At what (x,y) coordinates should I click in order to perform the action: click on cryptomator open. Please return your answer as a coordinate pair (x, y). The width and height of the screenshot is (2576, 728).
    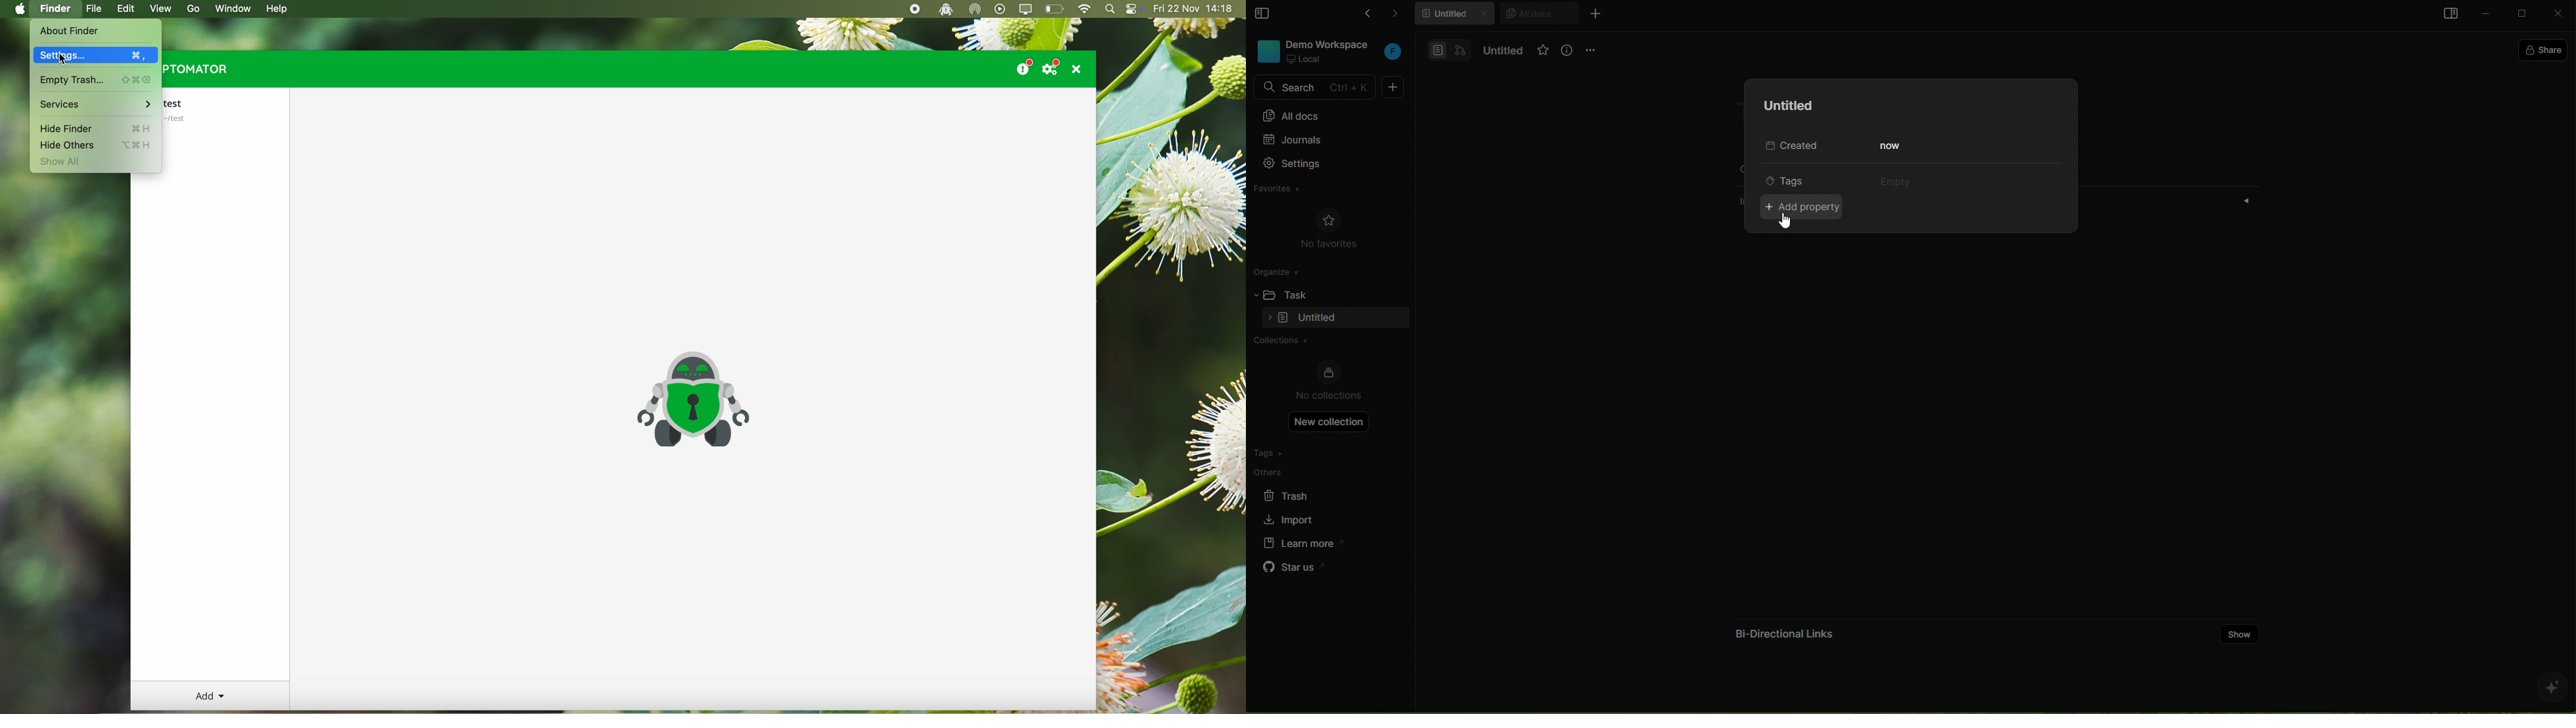
    Looking at the image, I should click on (944, 9).